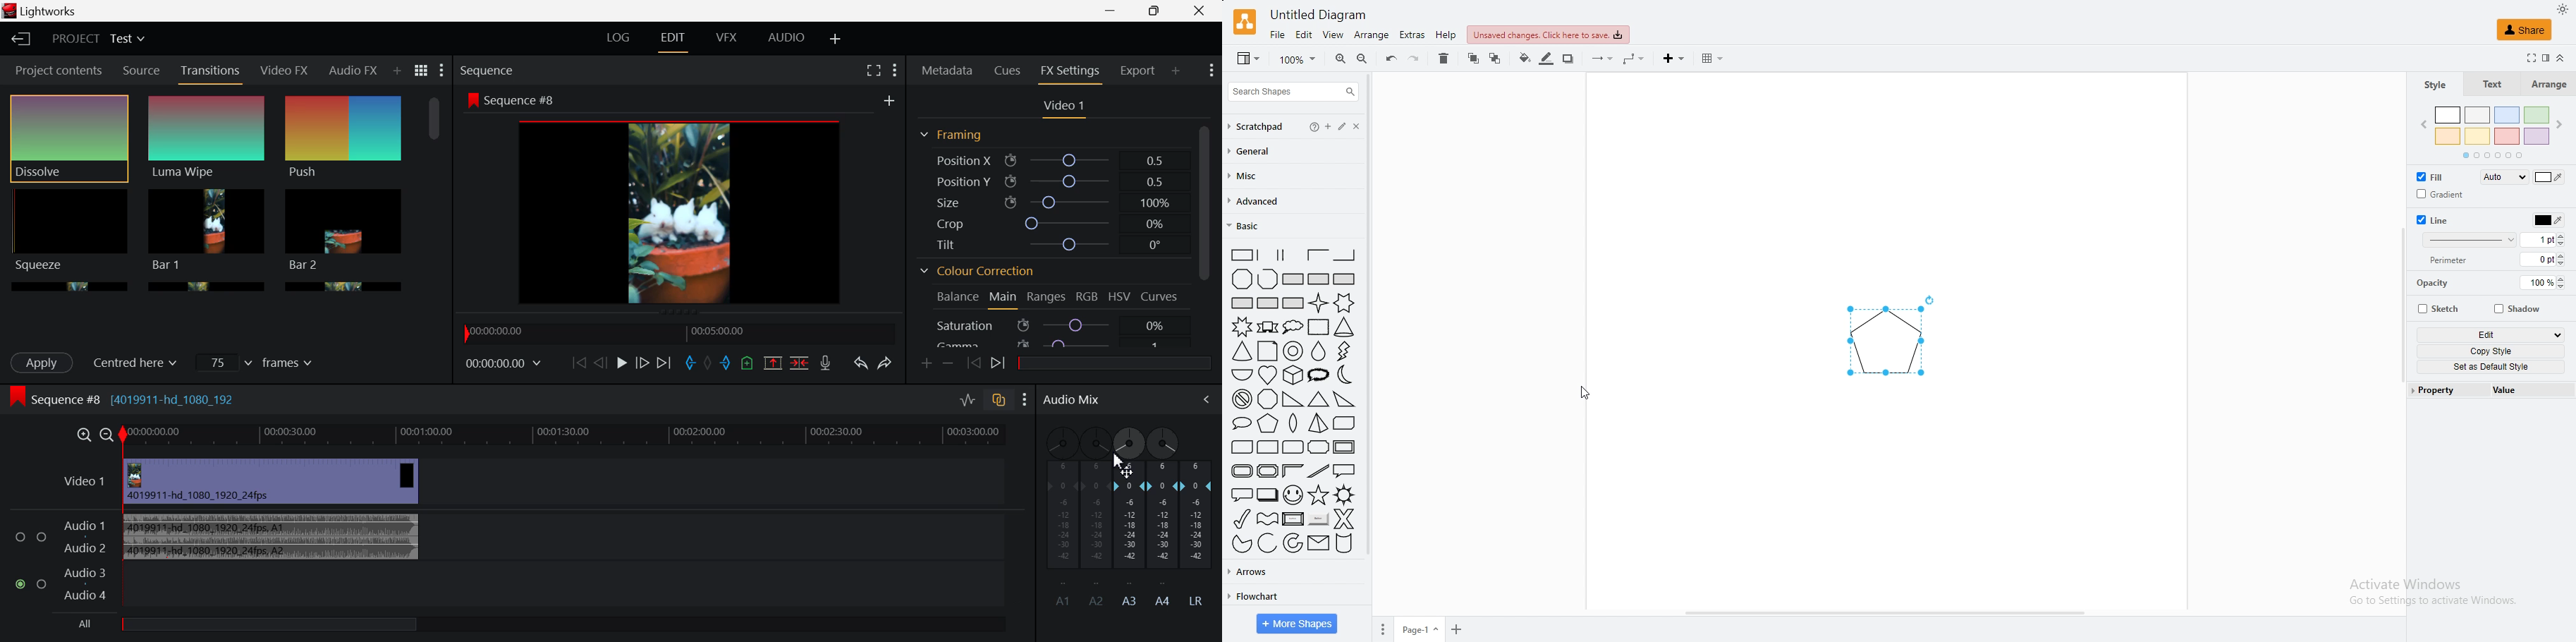 This screenshot has height=644, width=2576. What do you see at coordinates (1267, 495) in the screenshot?
I see `layered rectangle` at bounding box center [1267, 495].